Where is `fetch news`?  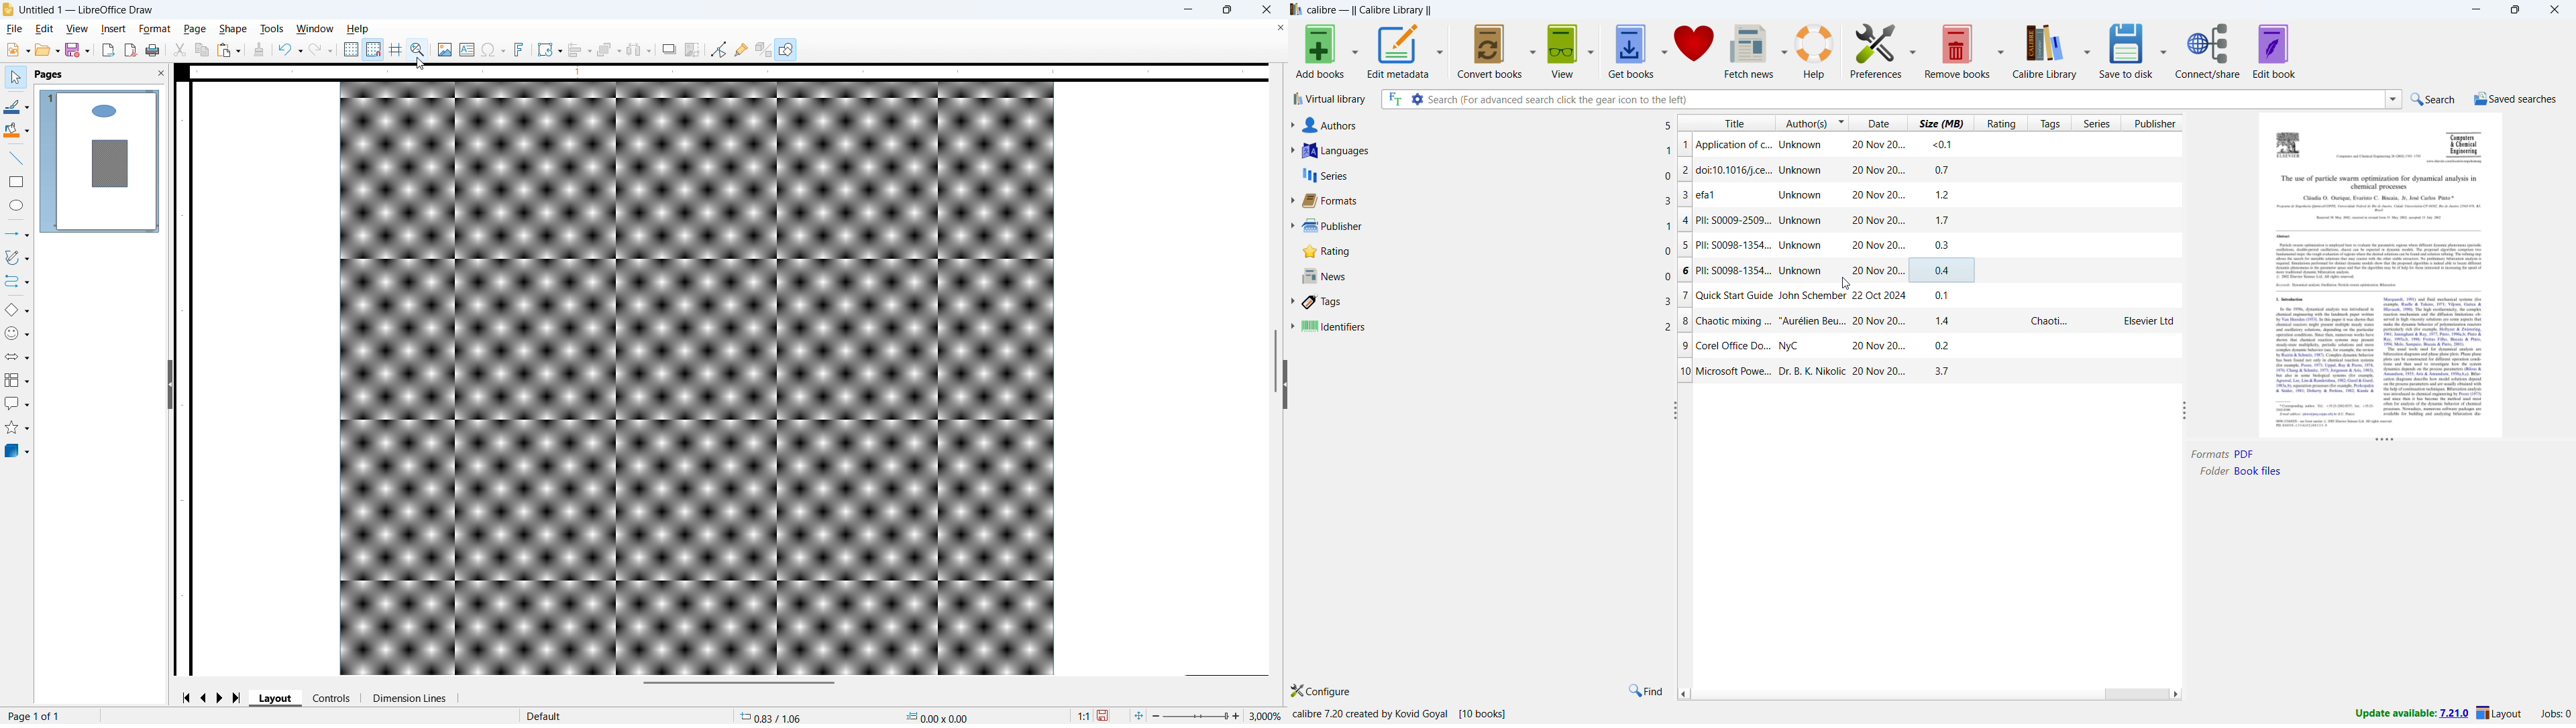
fetch news is located at coordinates (1750, 50).